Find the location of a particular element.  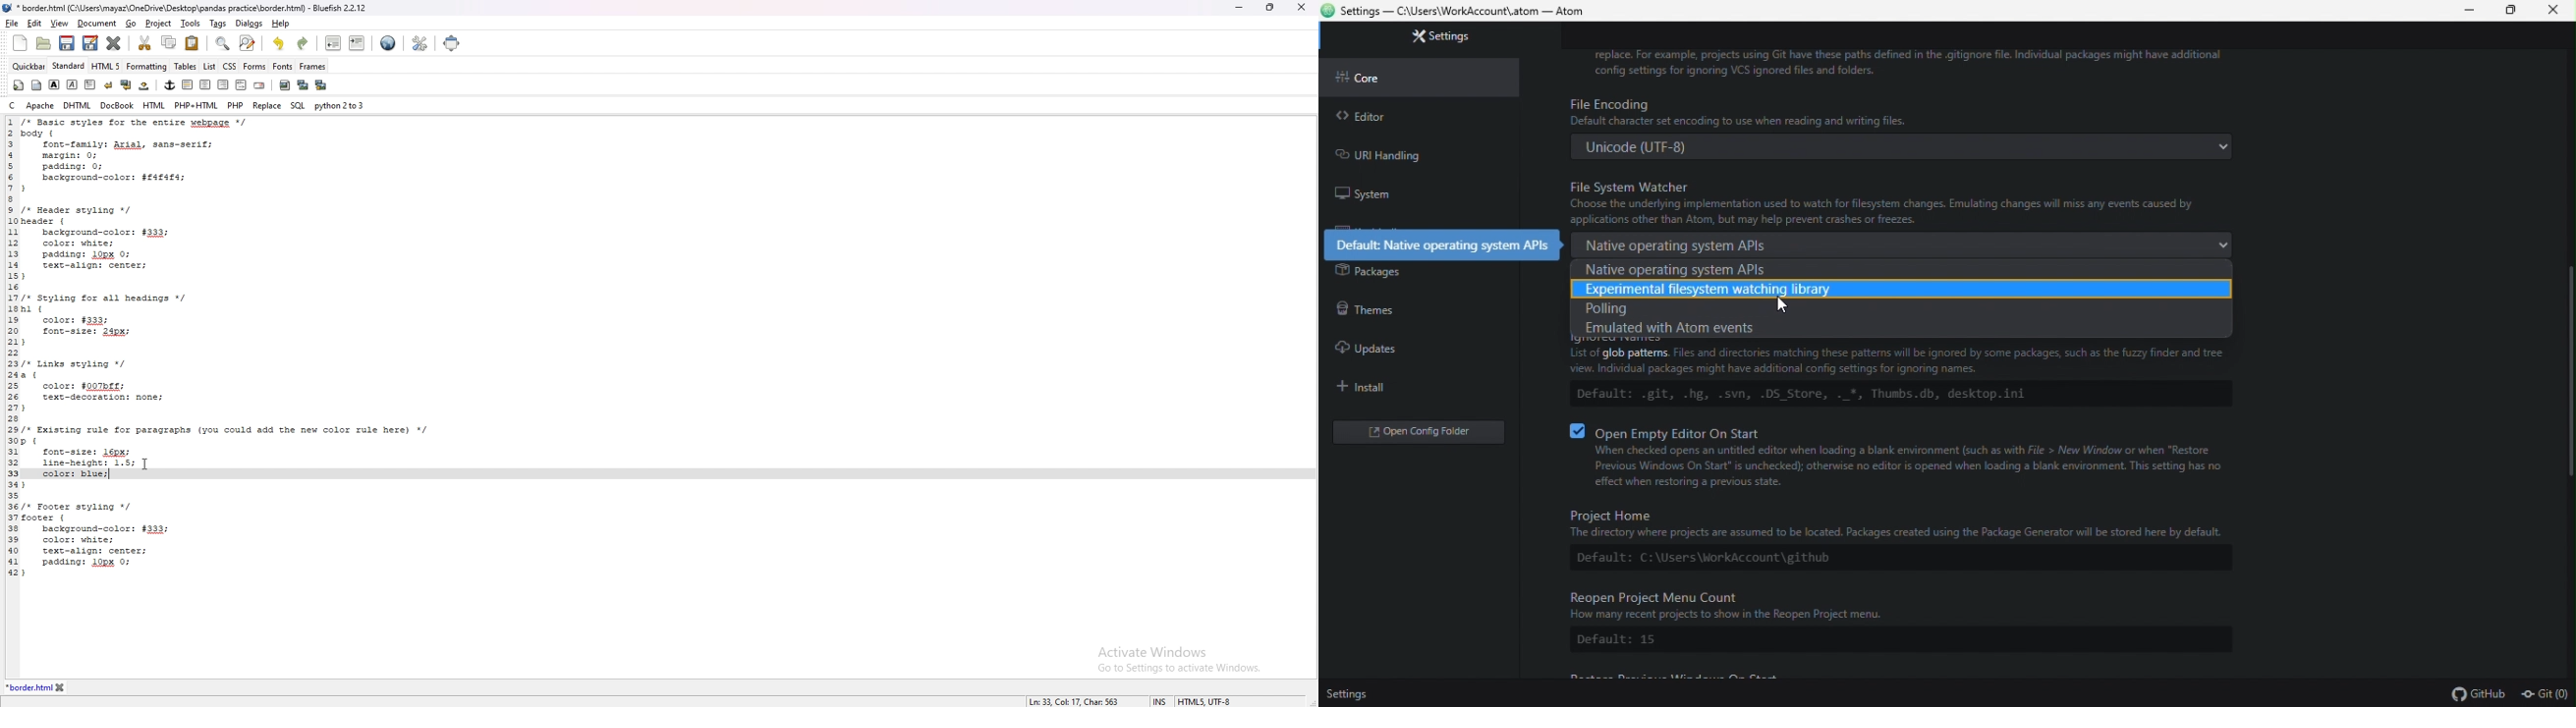

tables is located at coordinates (185, 66).